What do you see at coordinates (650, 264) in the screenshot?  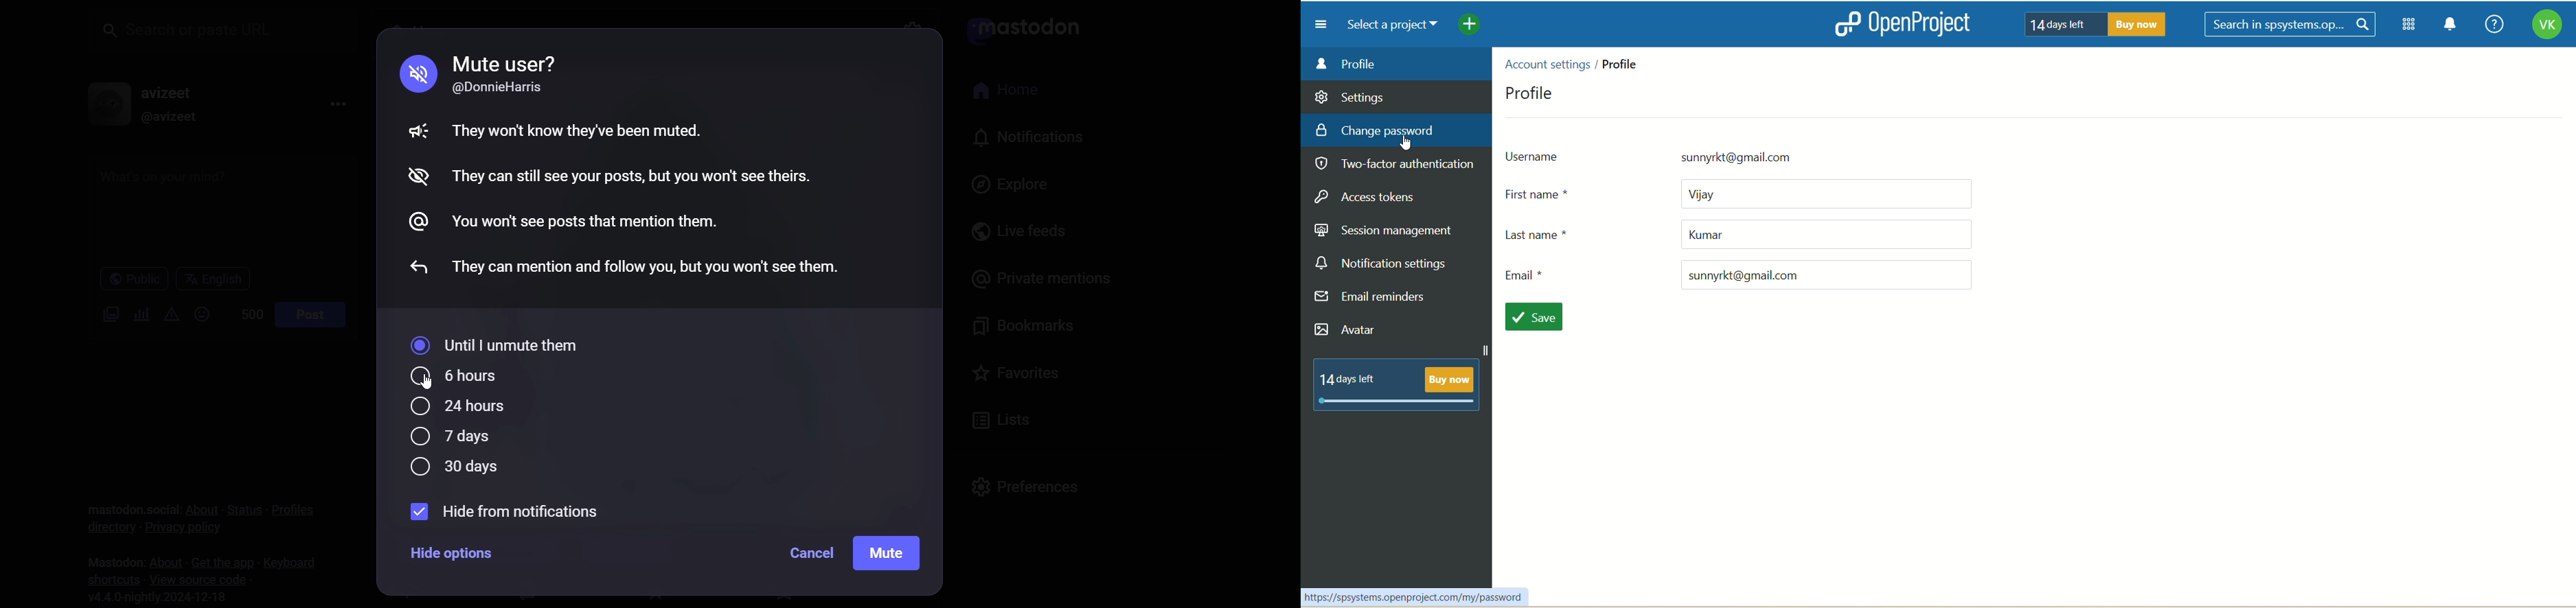 I see `They can mention and follow you, but you won't see them.` at bounding box center [650, 264].